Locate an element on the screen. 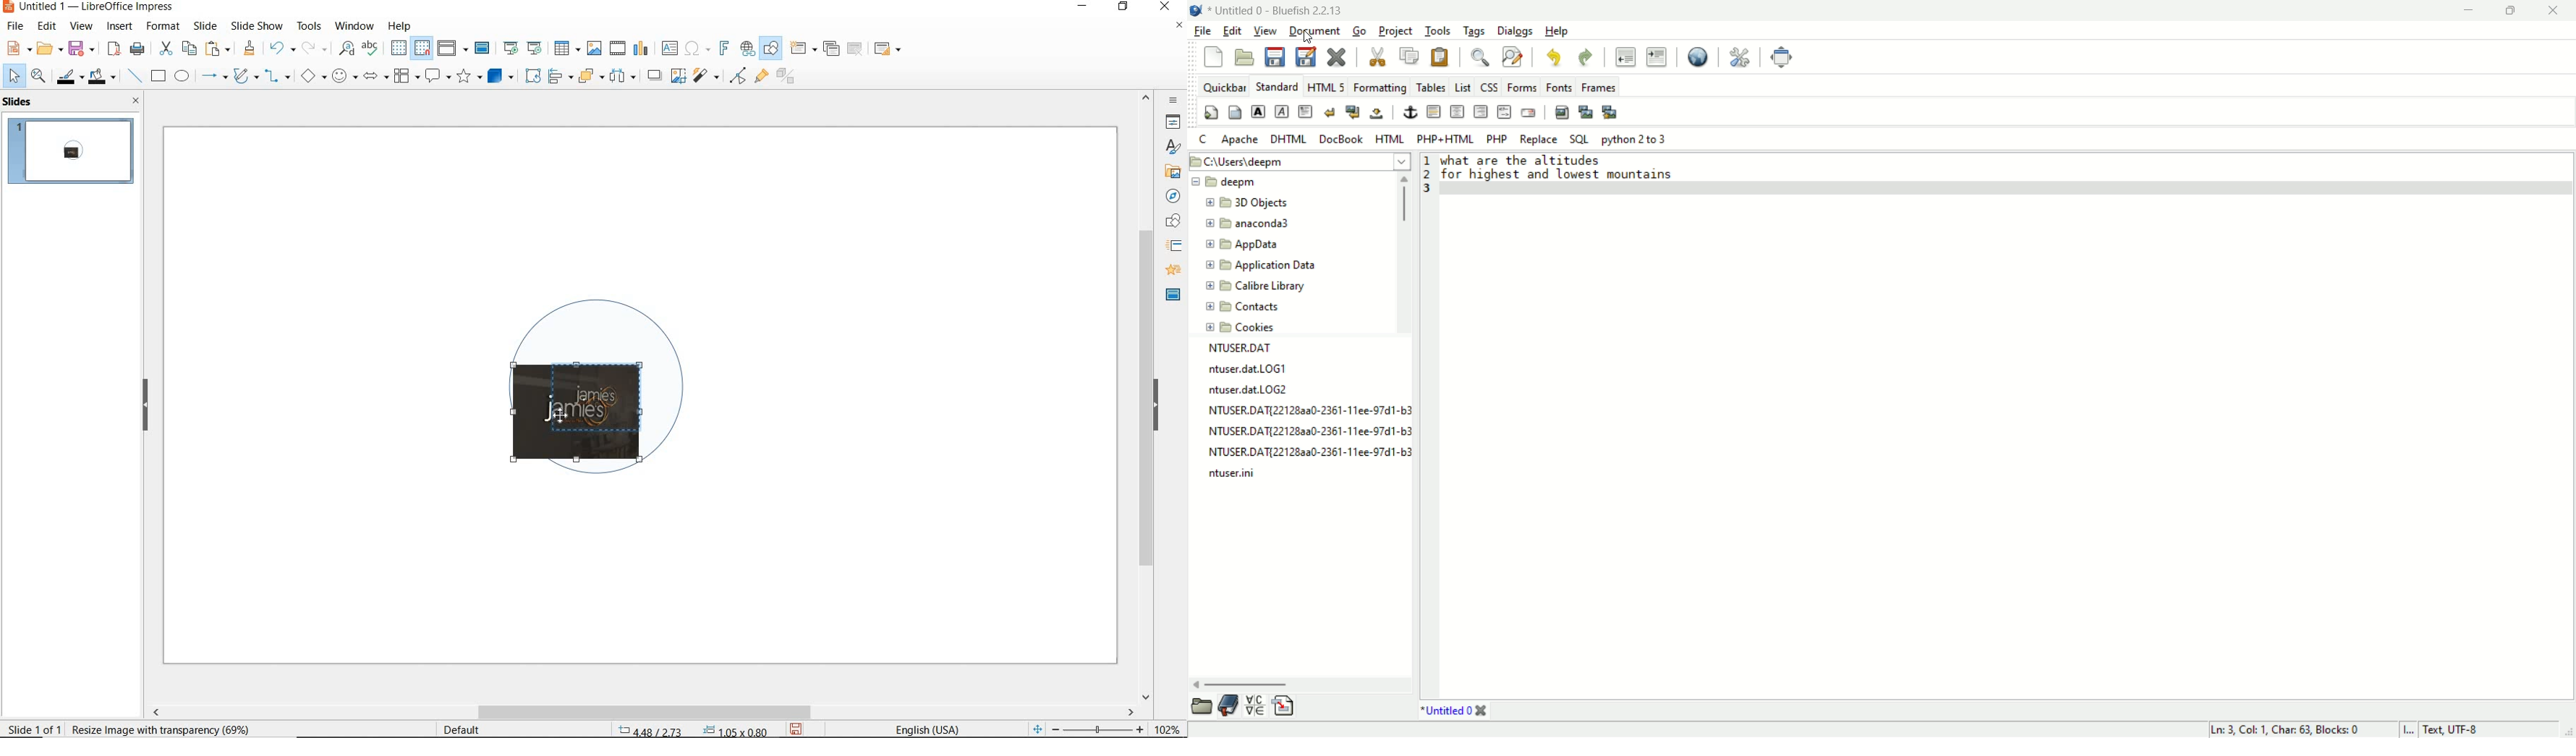  view is located at coordinates (81, 26).